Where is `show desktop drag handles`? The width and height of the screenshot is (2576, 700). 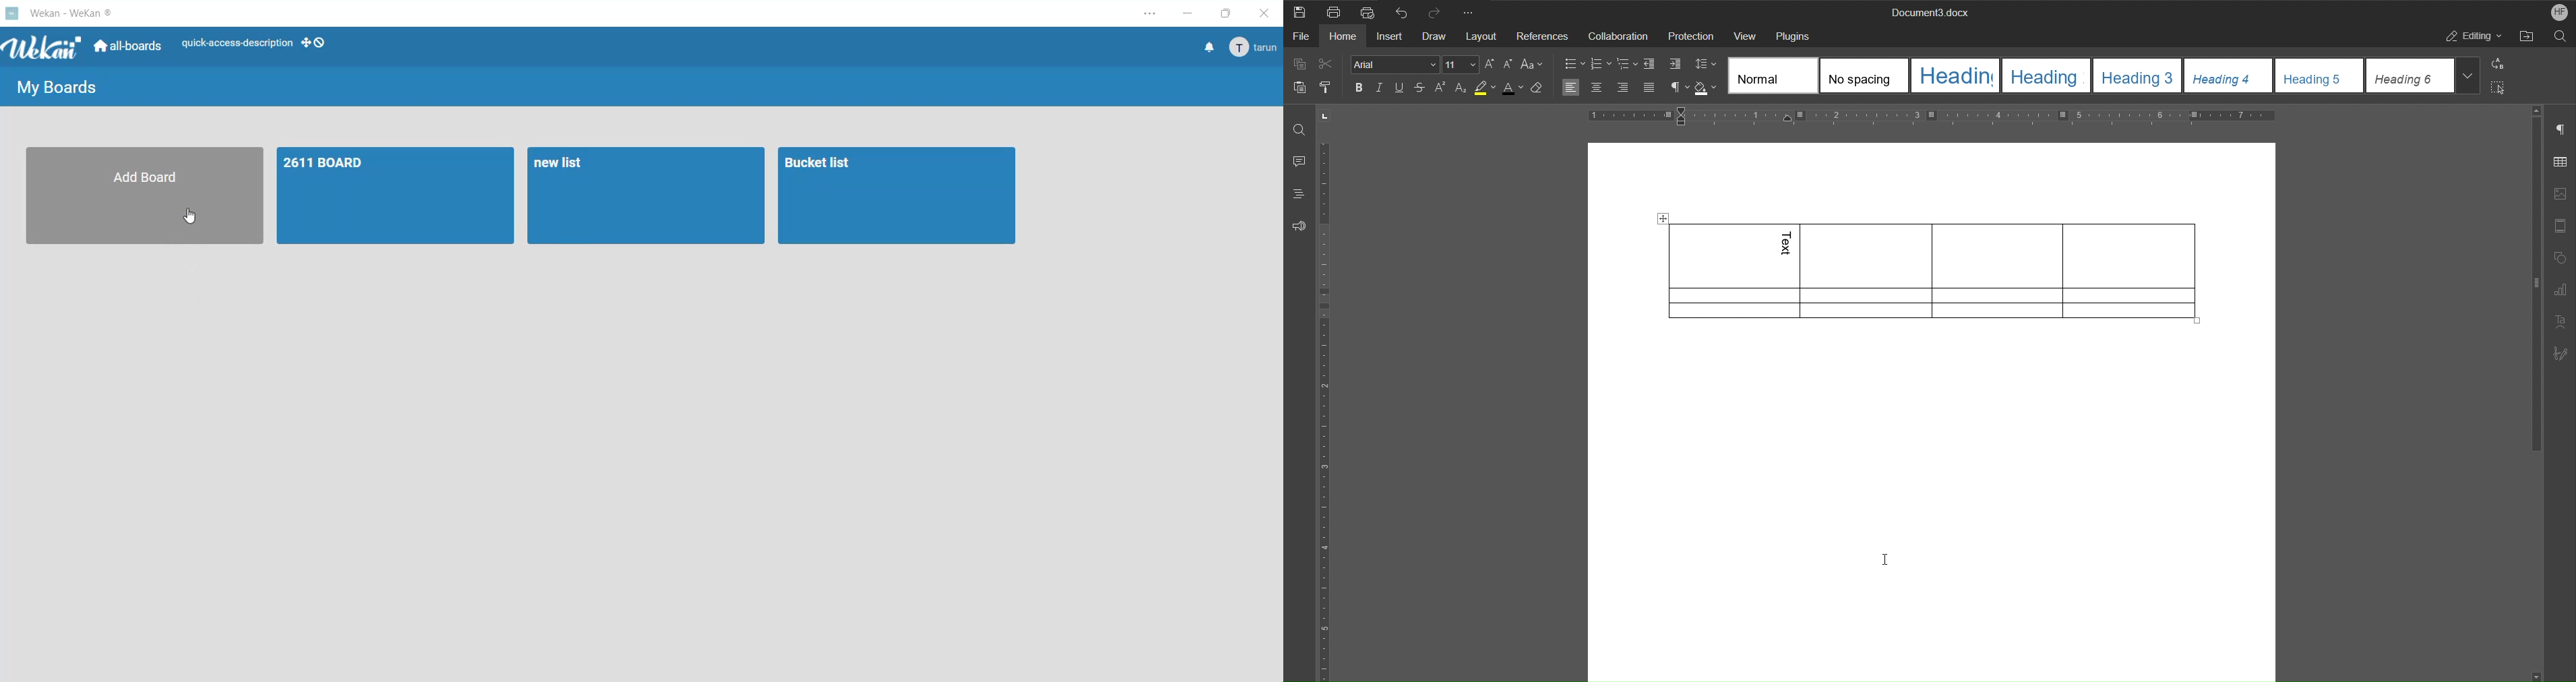
show desktop drag handles is located at coordinates (313, 44).